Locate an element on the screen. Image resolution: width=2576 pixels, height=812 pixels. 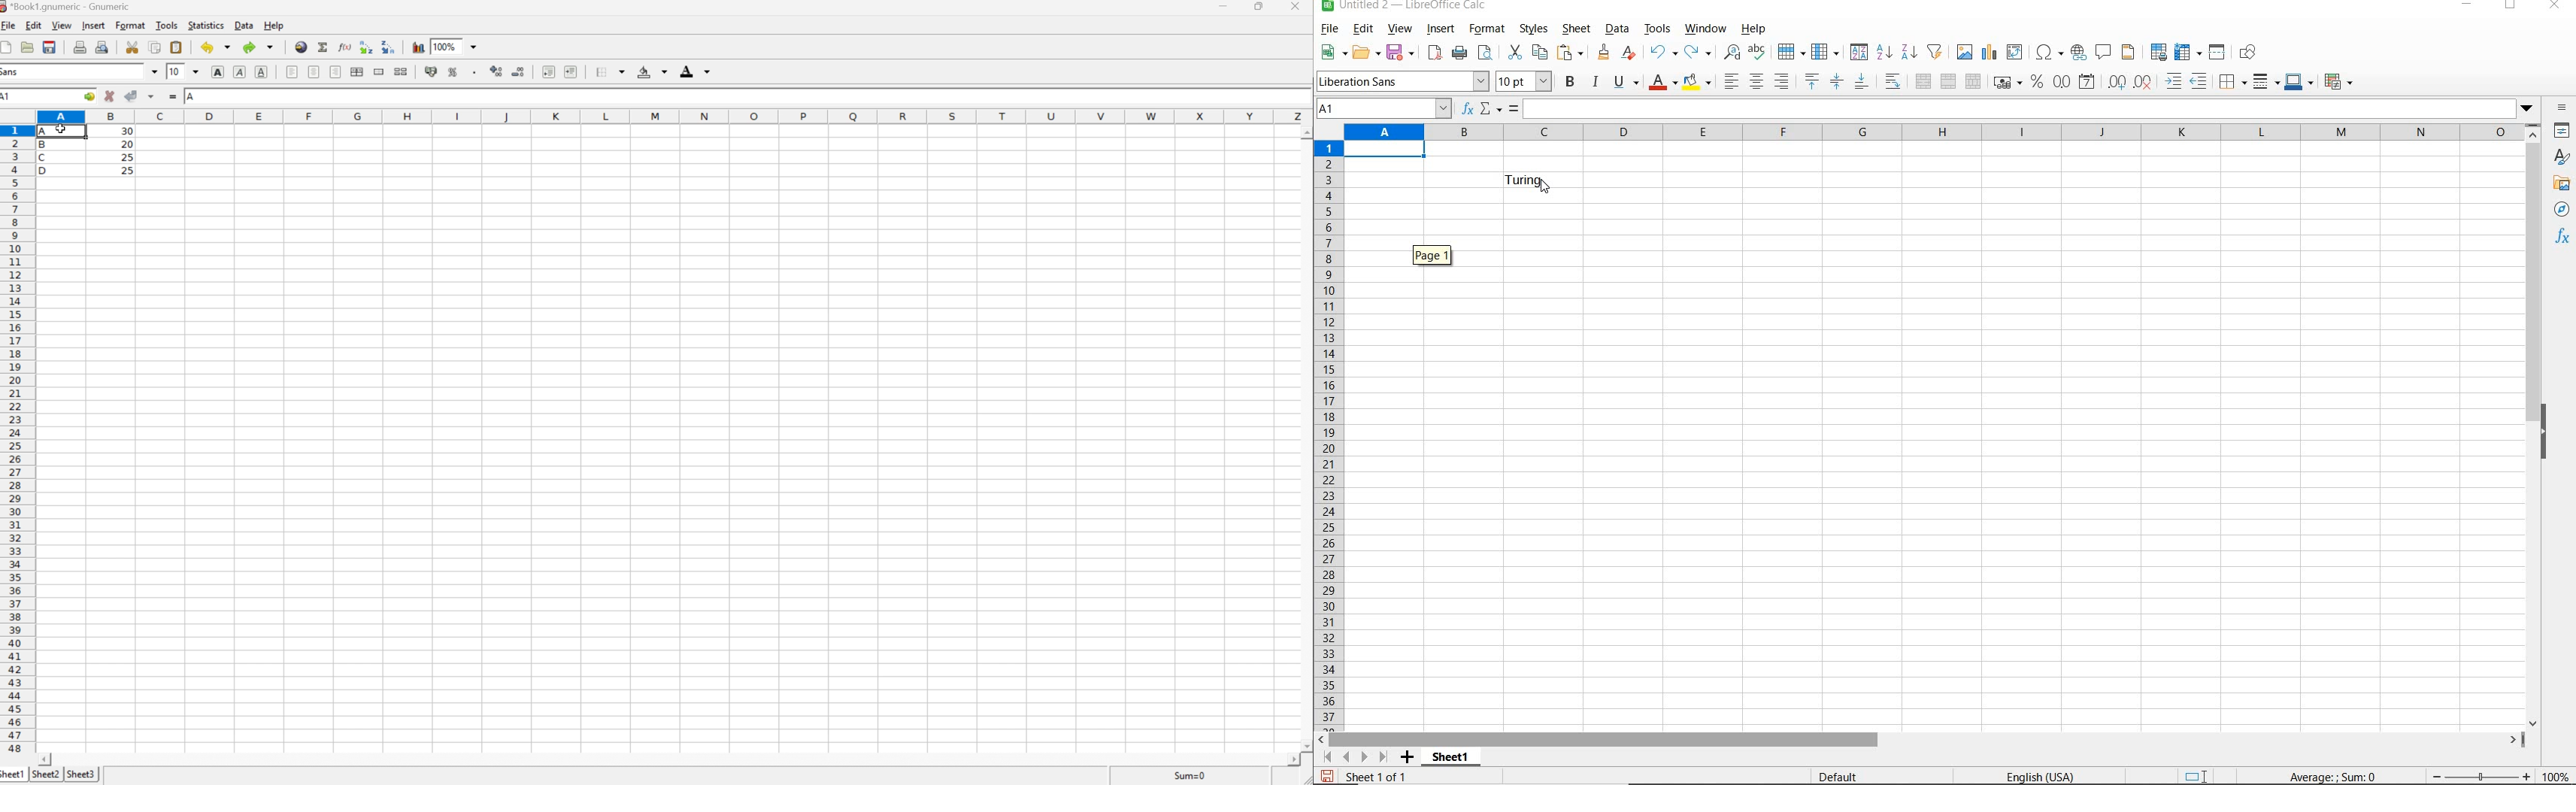
Redo is located at coordinates (257, 45).